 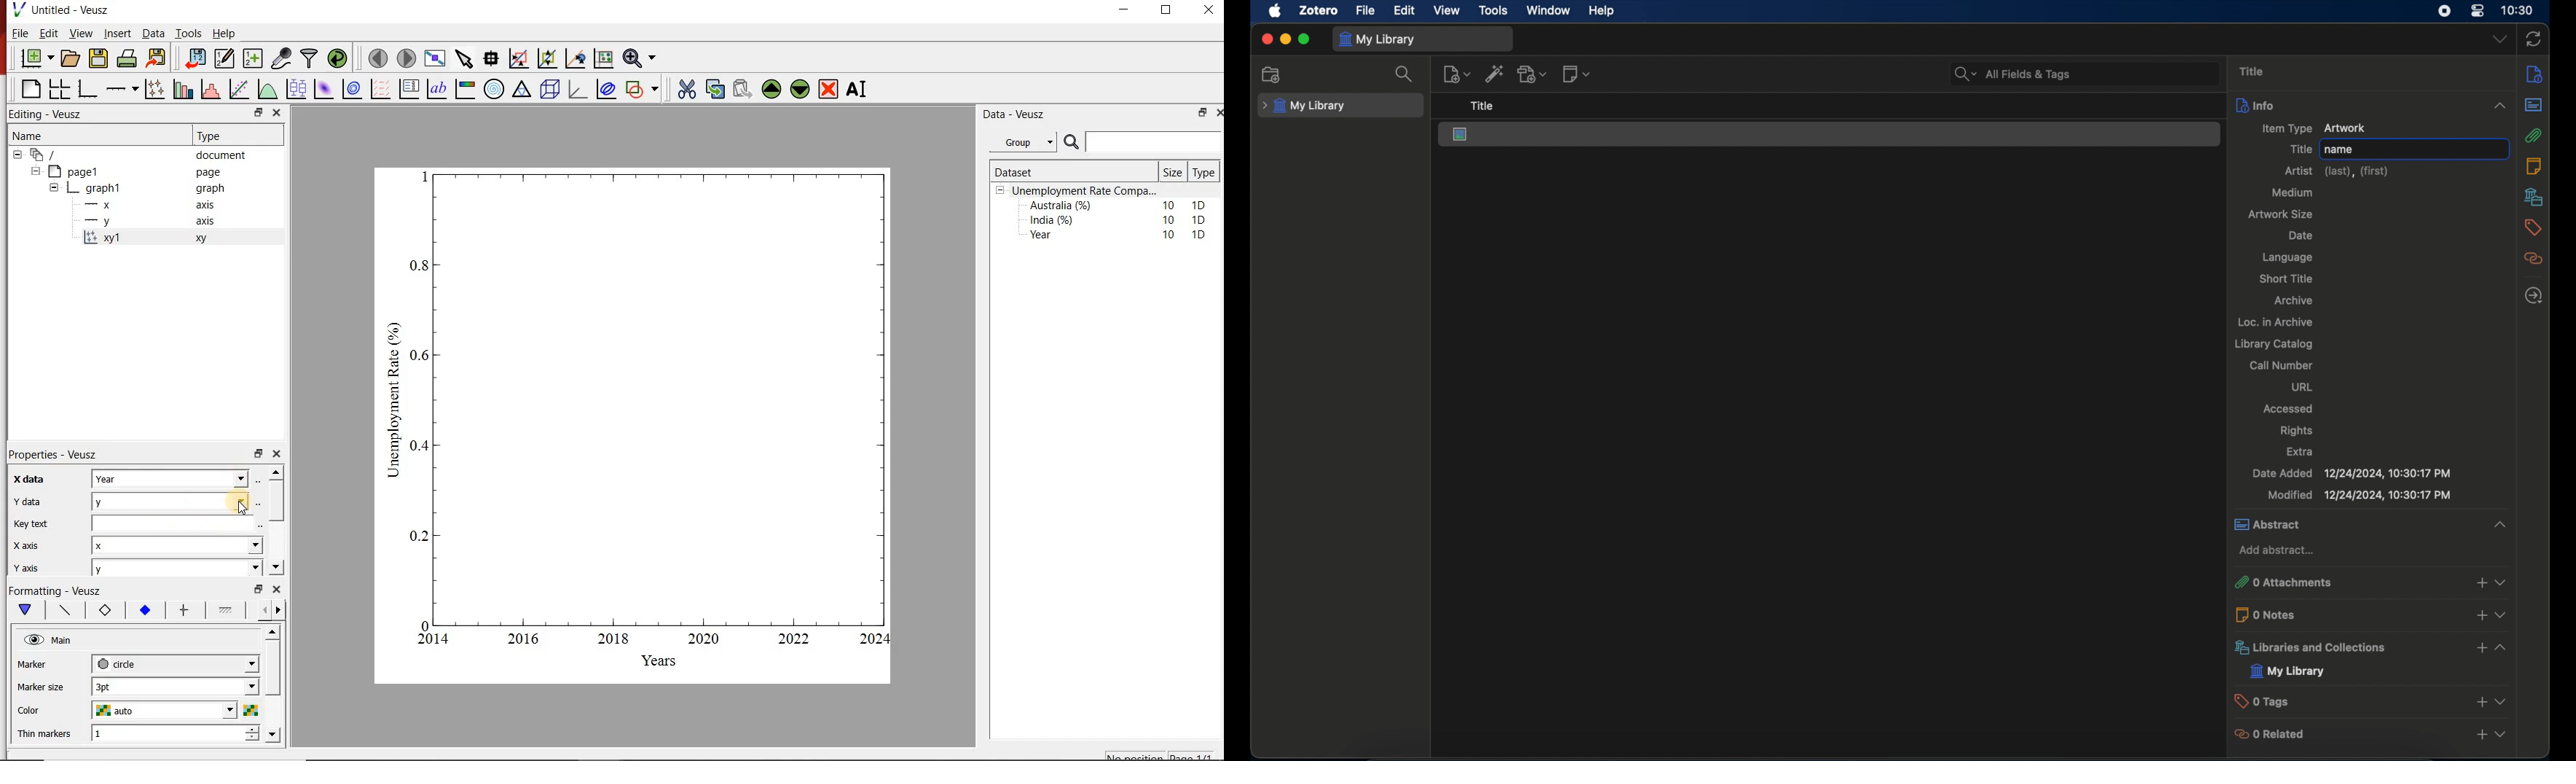 What do you see at coordinates (2534, 105) in the screenshot?
I see `abstract` at bounding box center [2534, 105].